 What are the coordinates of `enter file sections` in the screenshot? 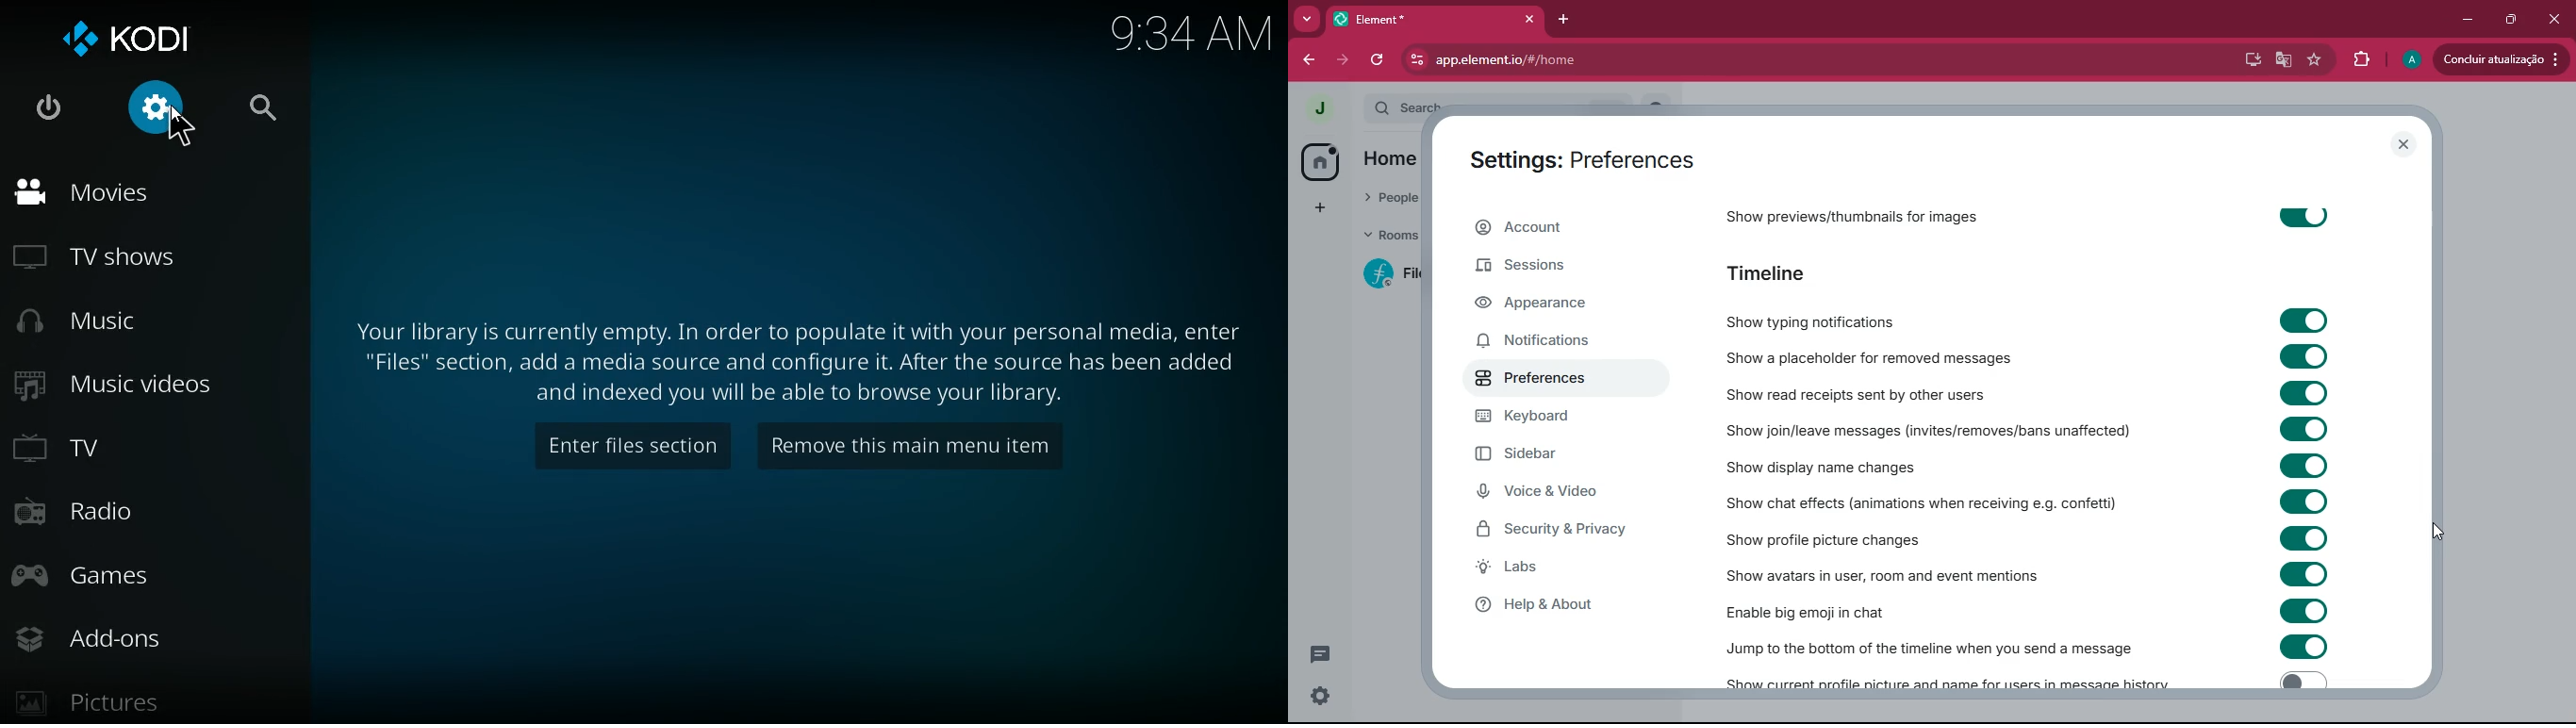 It's located at (633, 451).